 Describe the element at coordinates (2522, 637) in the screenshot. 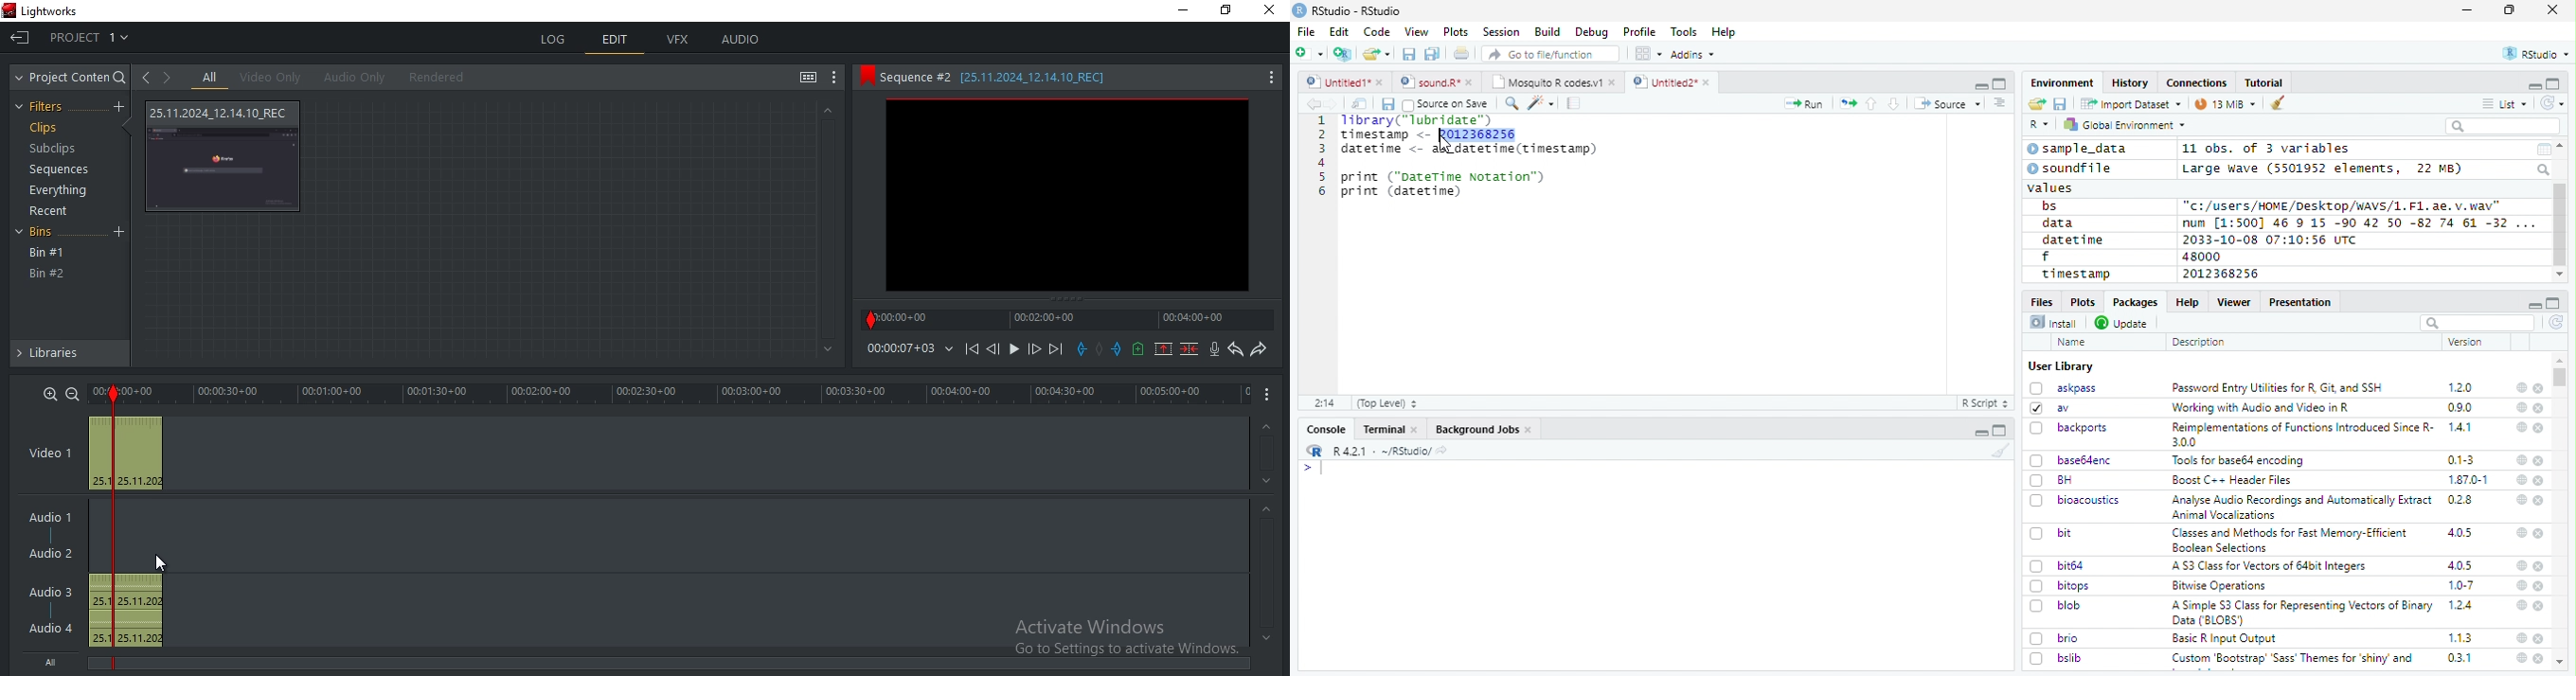

I see `help` at that location.